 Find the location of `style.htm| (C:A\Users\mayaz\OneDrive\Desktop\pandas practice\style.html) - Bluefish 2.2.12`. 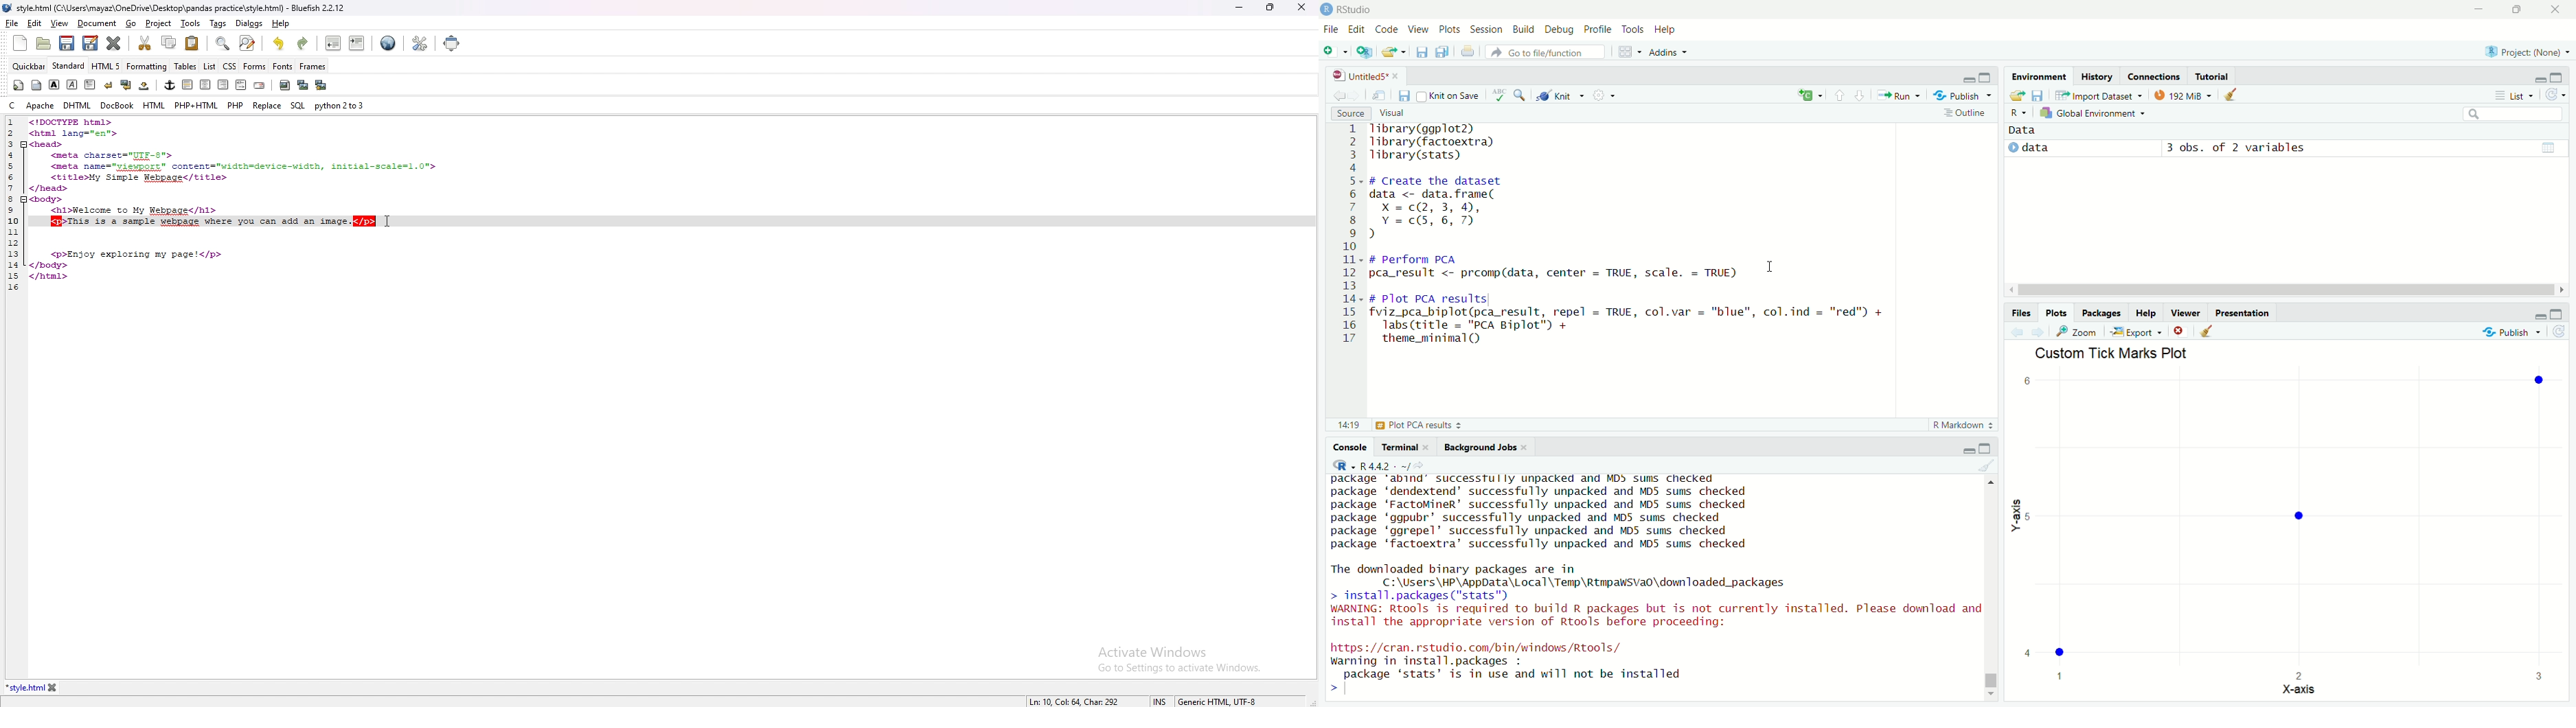

style.htm| (C:A\Users\mayaz\OneDrive\Desktop\pandas practice\style.html) - Bluefish 2.2.12 is located at coordinates (183, 8).